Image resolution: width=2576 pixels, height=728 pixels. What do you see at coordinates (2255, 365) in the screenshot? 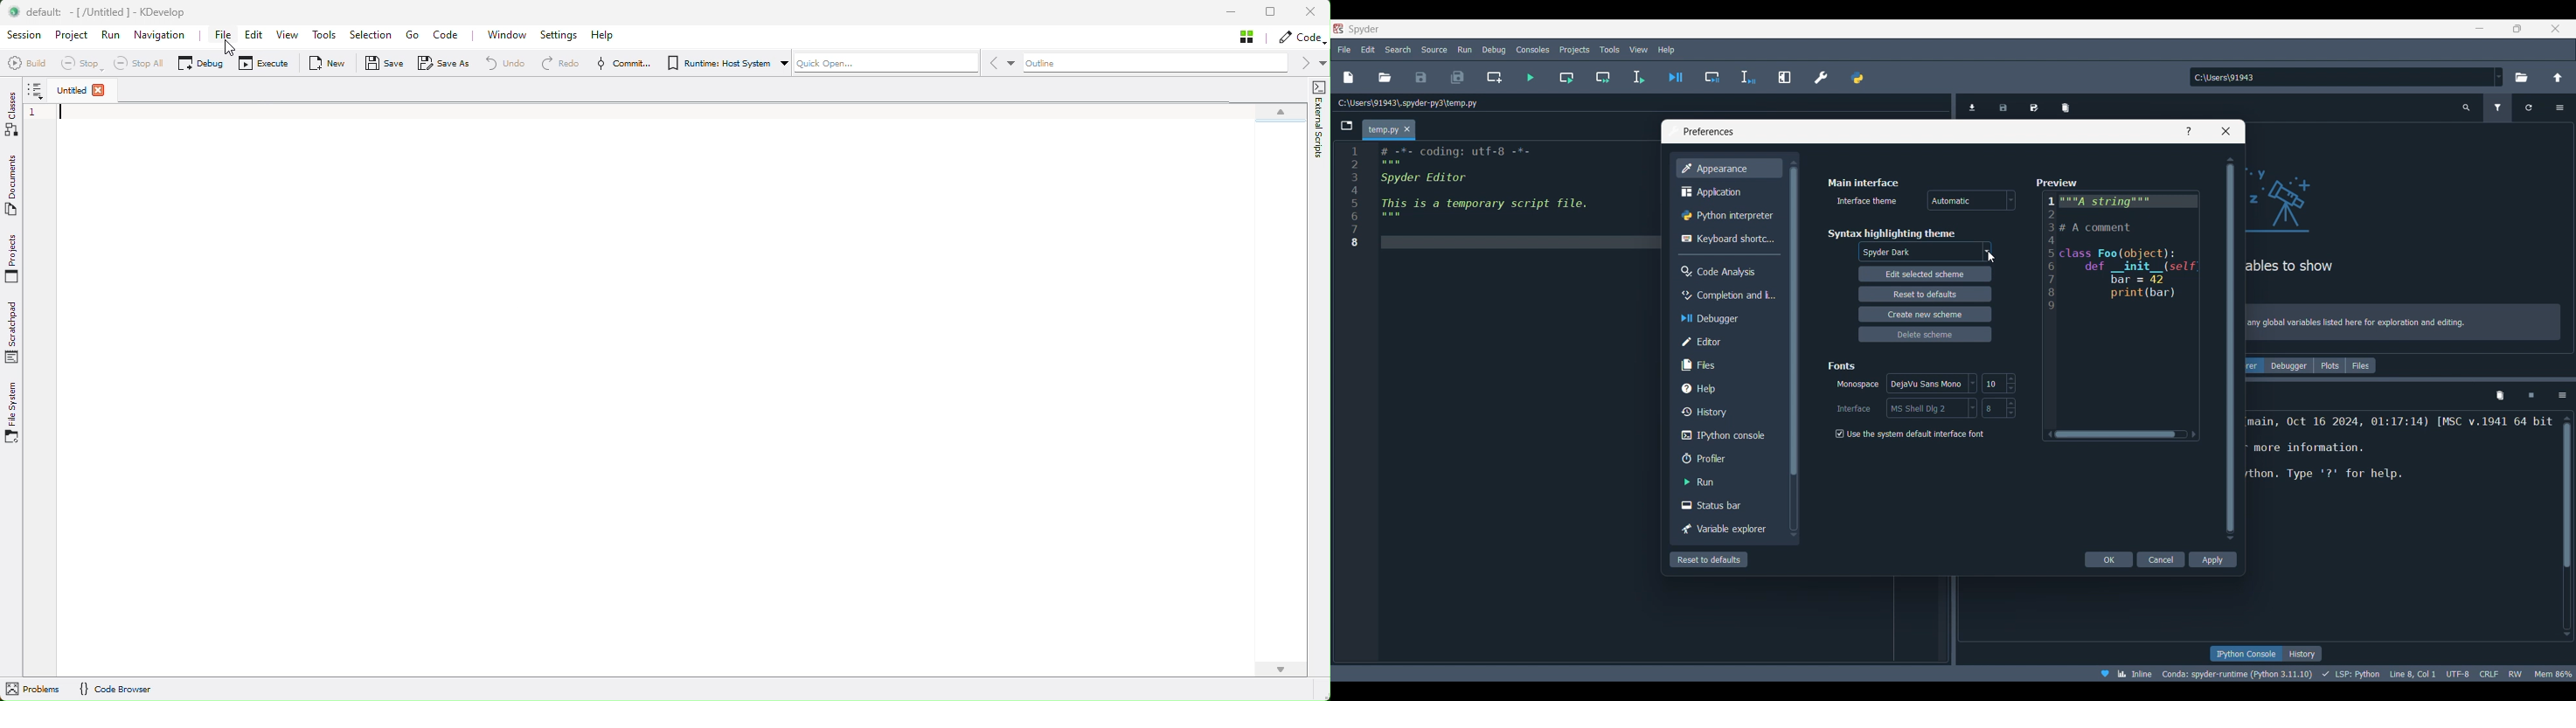
I see `Variable explorer, current selection highlighted` at bounding box center [2255, 365].